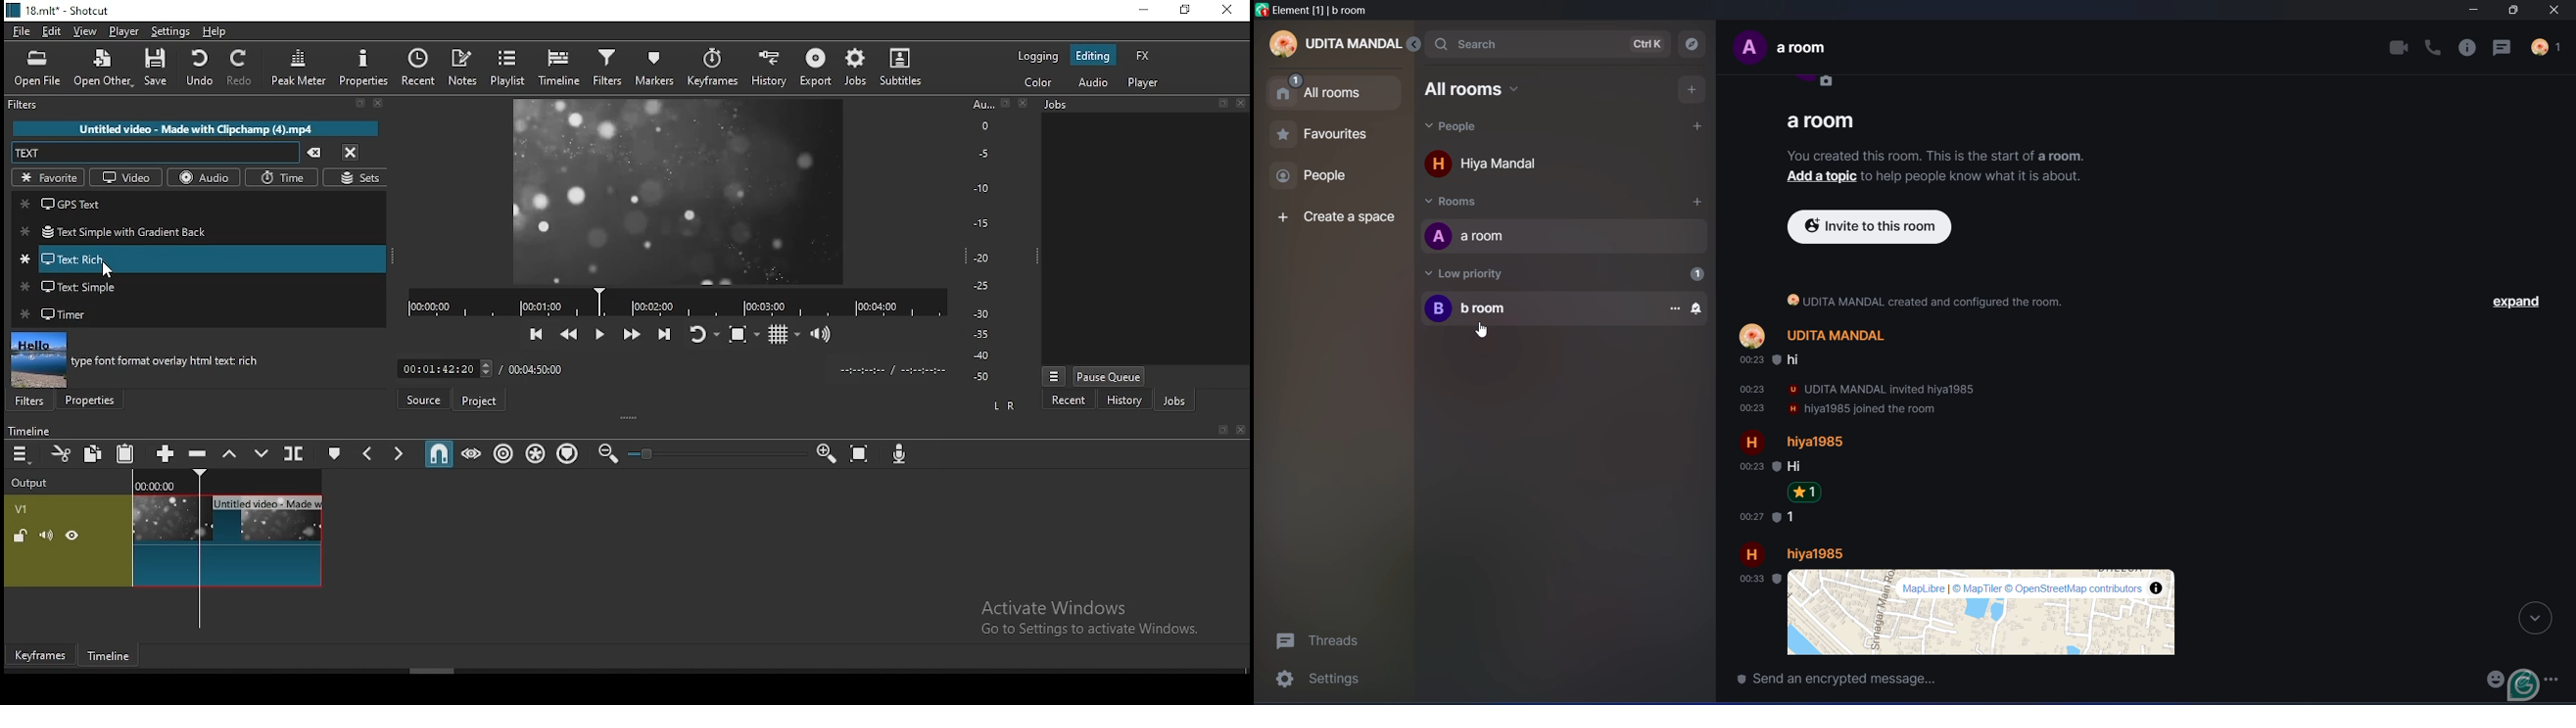  What do you see at coordinates (228, 480) in the screenshot?
I see `Timeline` at bounding box center [228, 480].